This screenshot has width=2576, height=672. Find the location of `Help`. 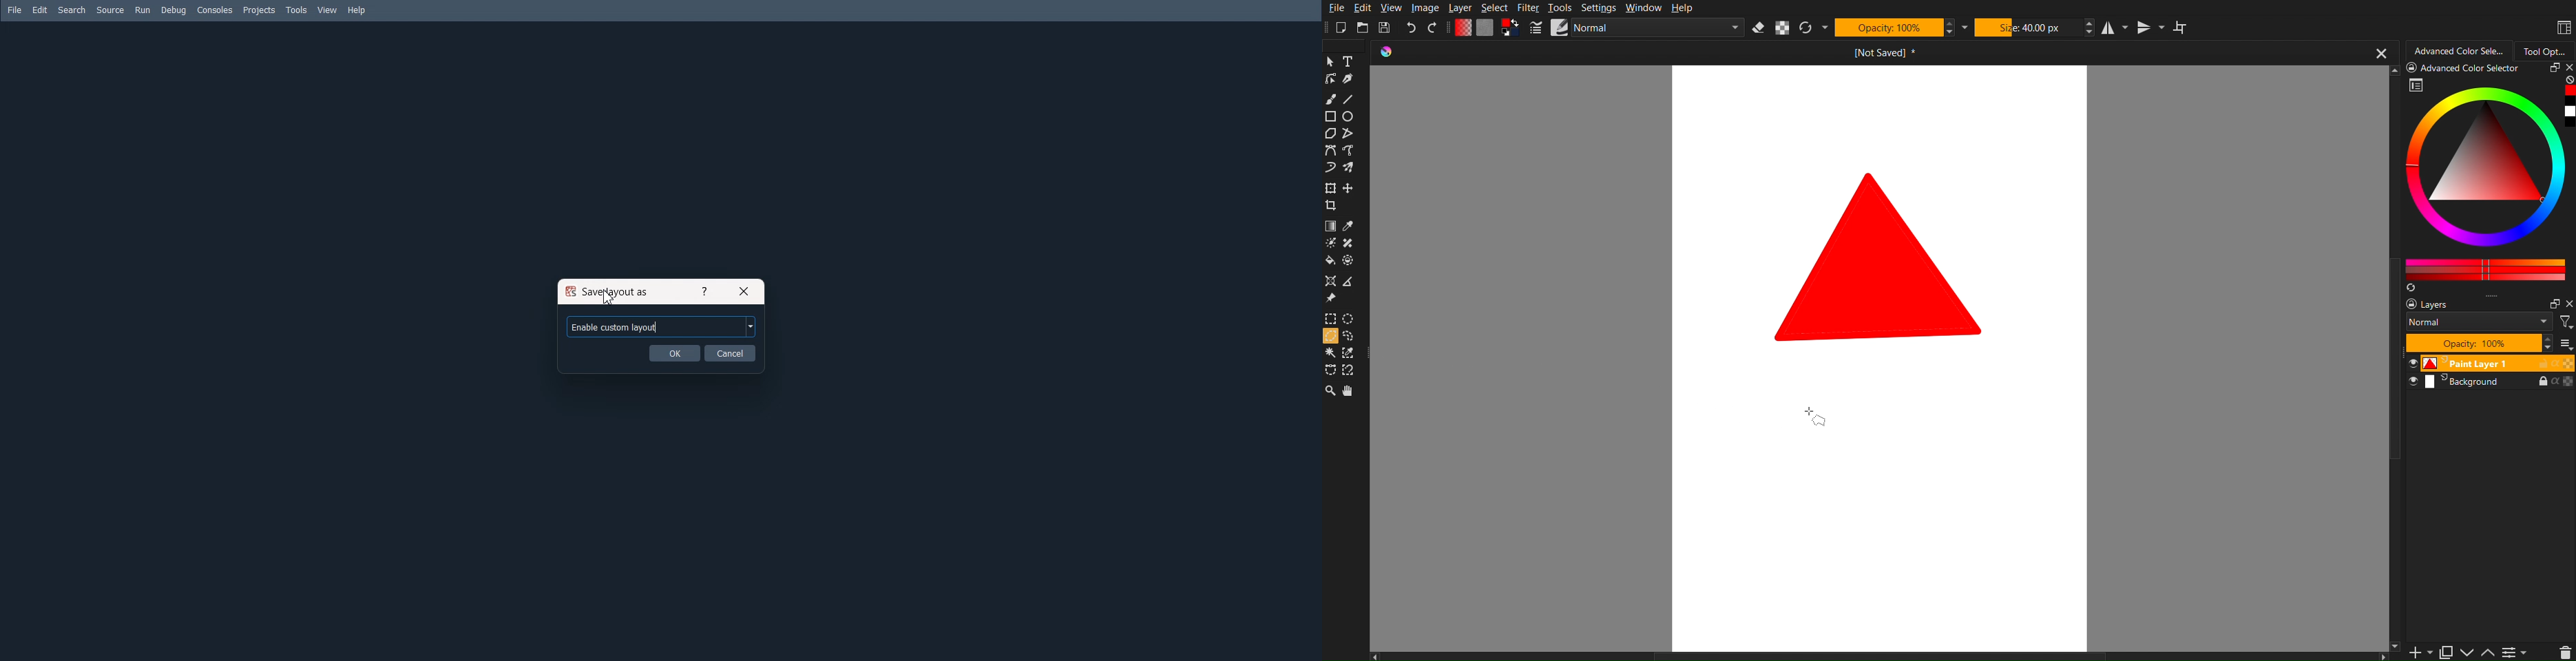

Help is located at coordinates (703, 291).